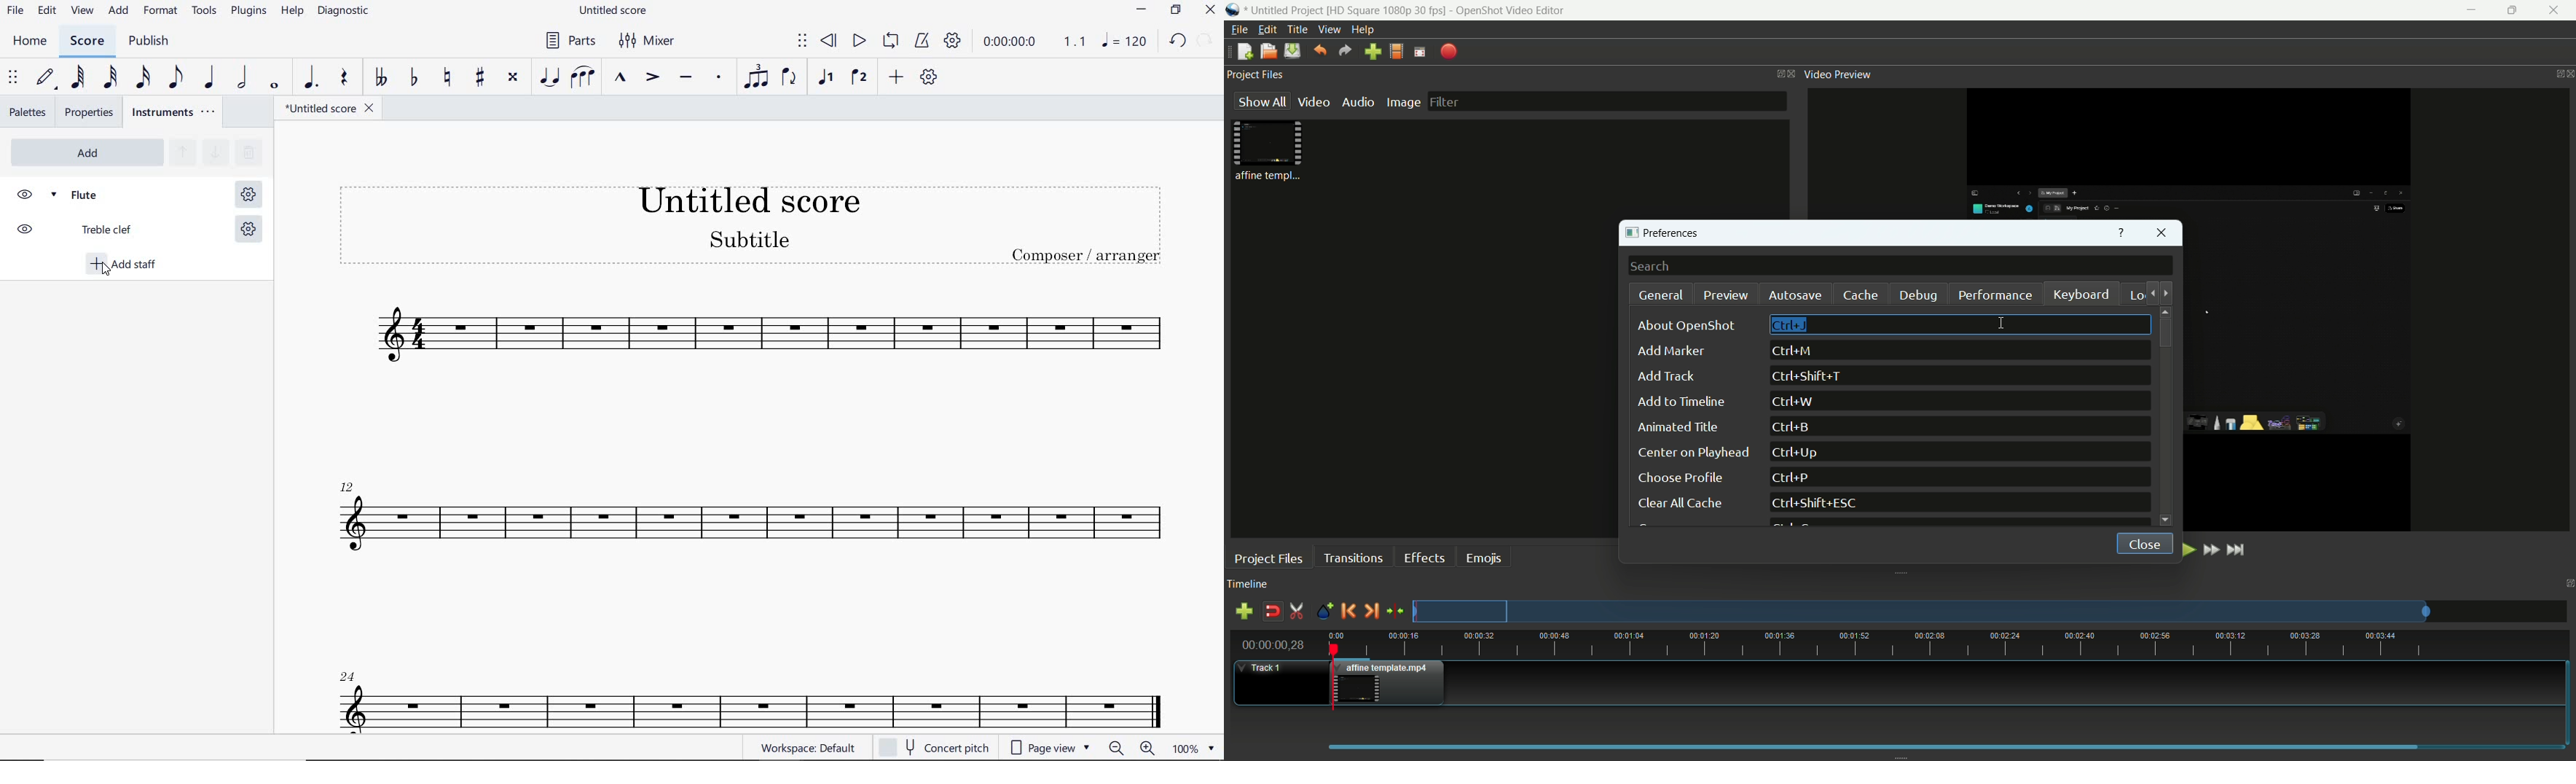  I want to click on concert pitch, so click(937, 747).